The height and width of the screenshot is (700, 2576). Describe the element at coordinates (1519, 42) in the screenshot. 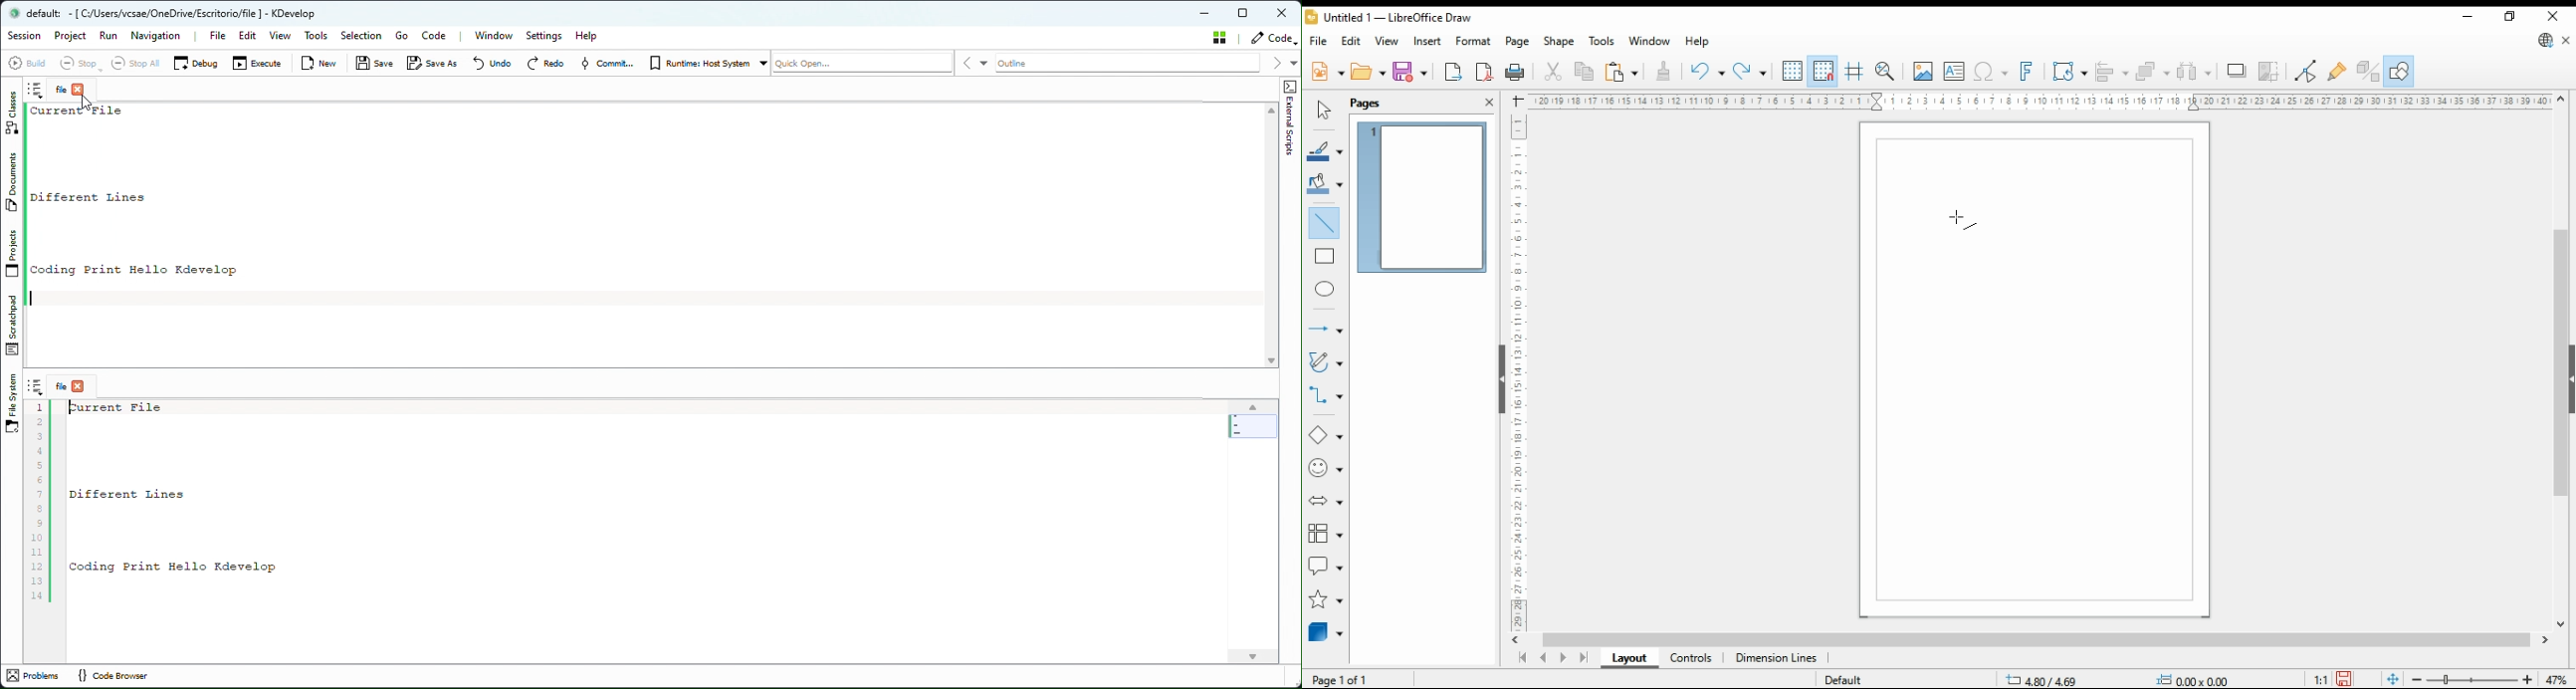

I see `page` at that location.